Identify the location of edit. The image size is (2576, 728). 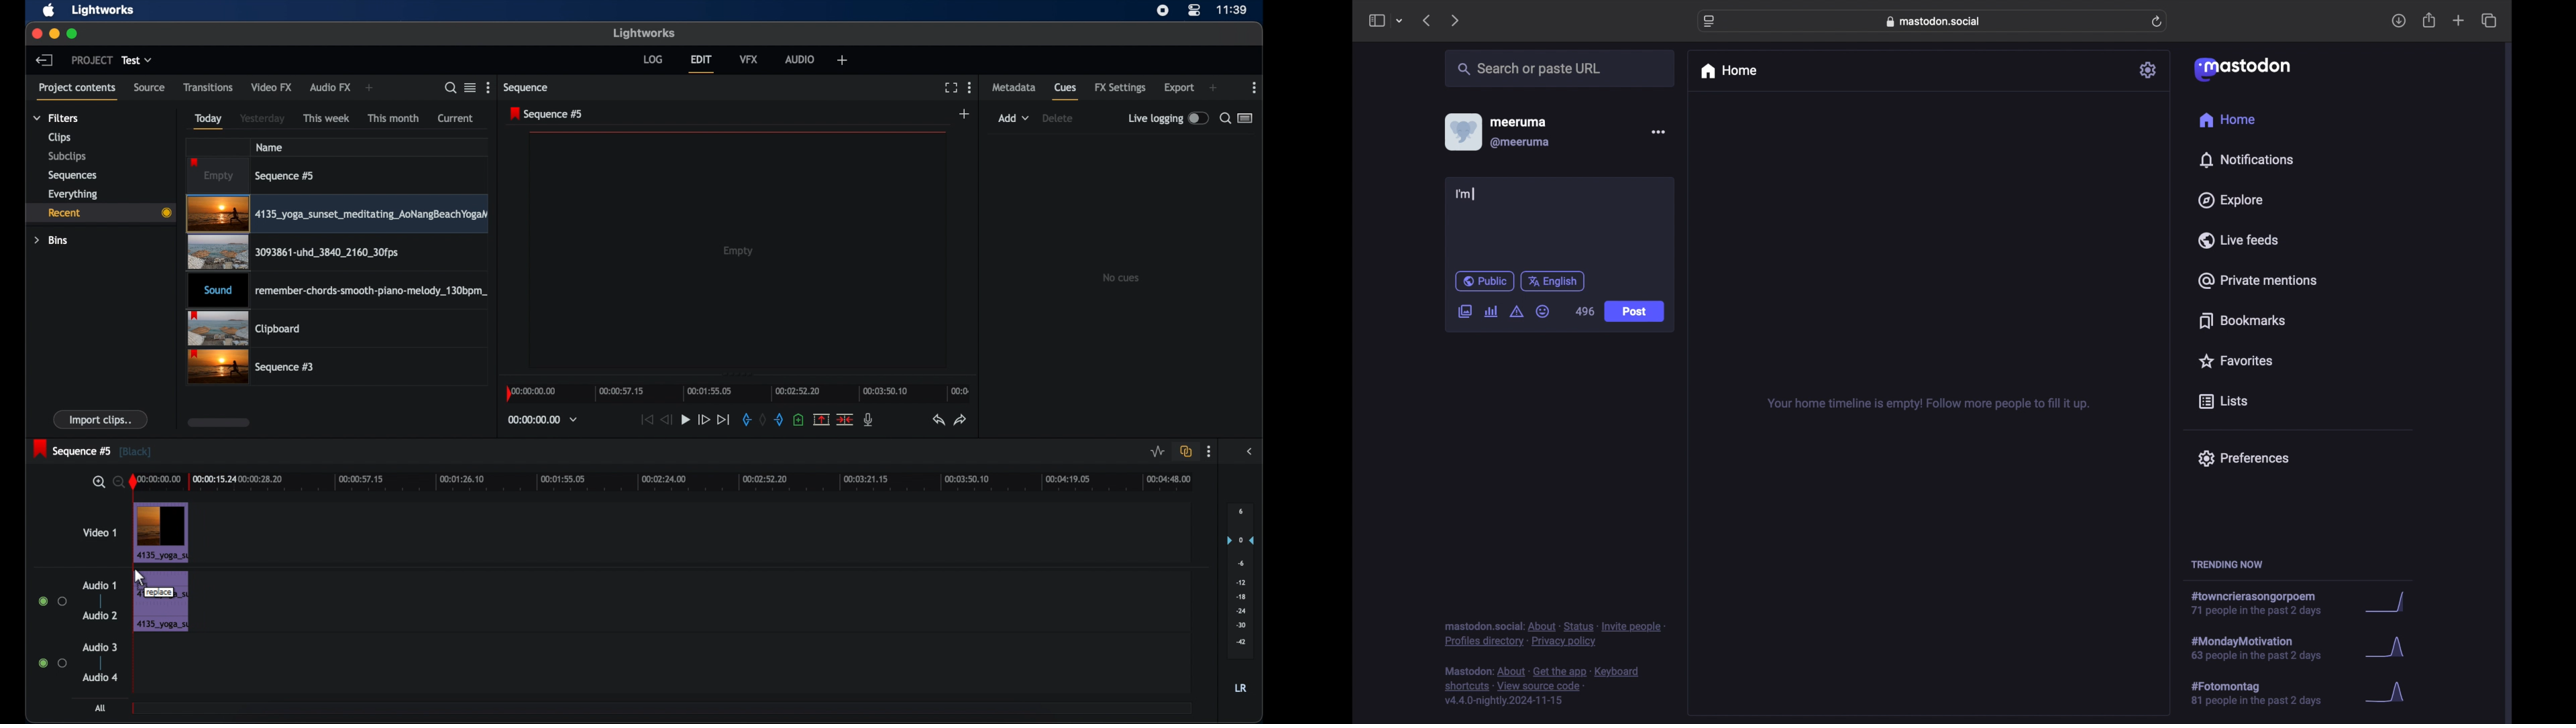
(701, 63).